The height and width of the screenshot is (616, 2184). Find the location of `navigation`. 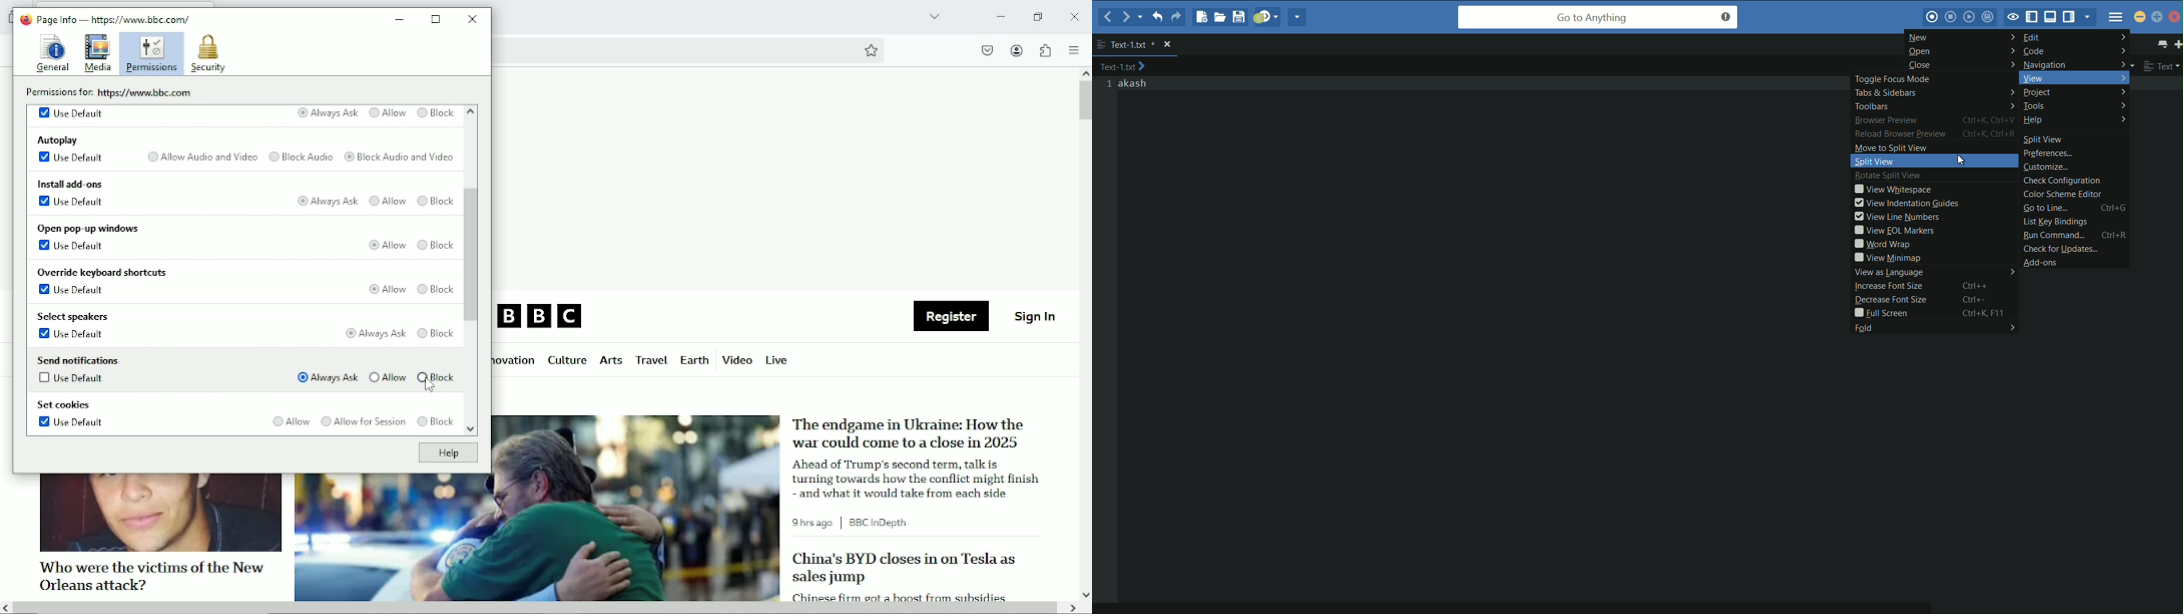

navigation is located at coordinates (2076, 64).